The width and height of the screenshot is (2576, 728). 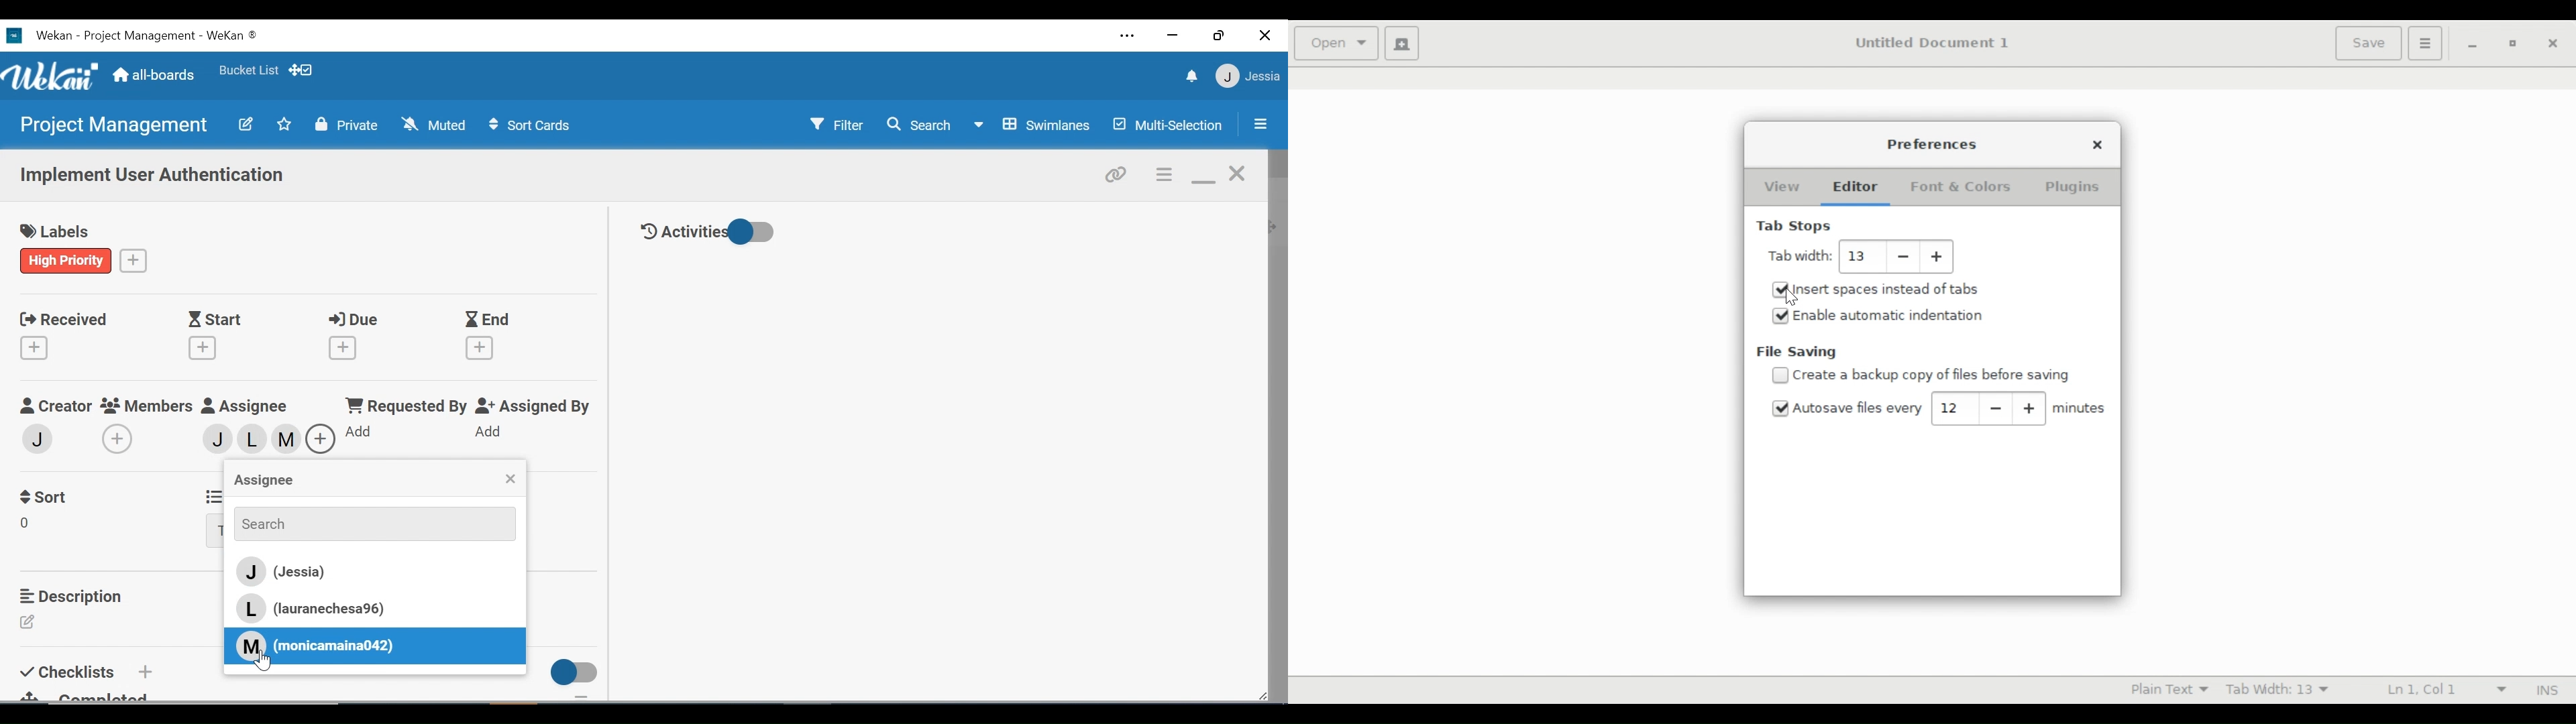 I want to click on Search members, so click(x=367, y=523).